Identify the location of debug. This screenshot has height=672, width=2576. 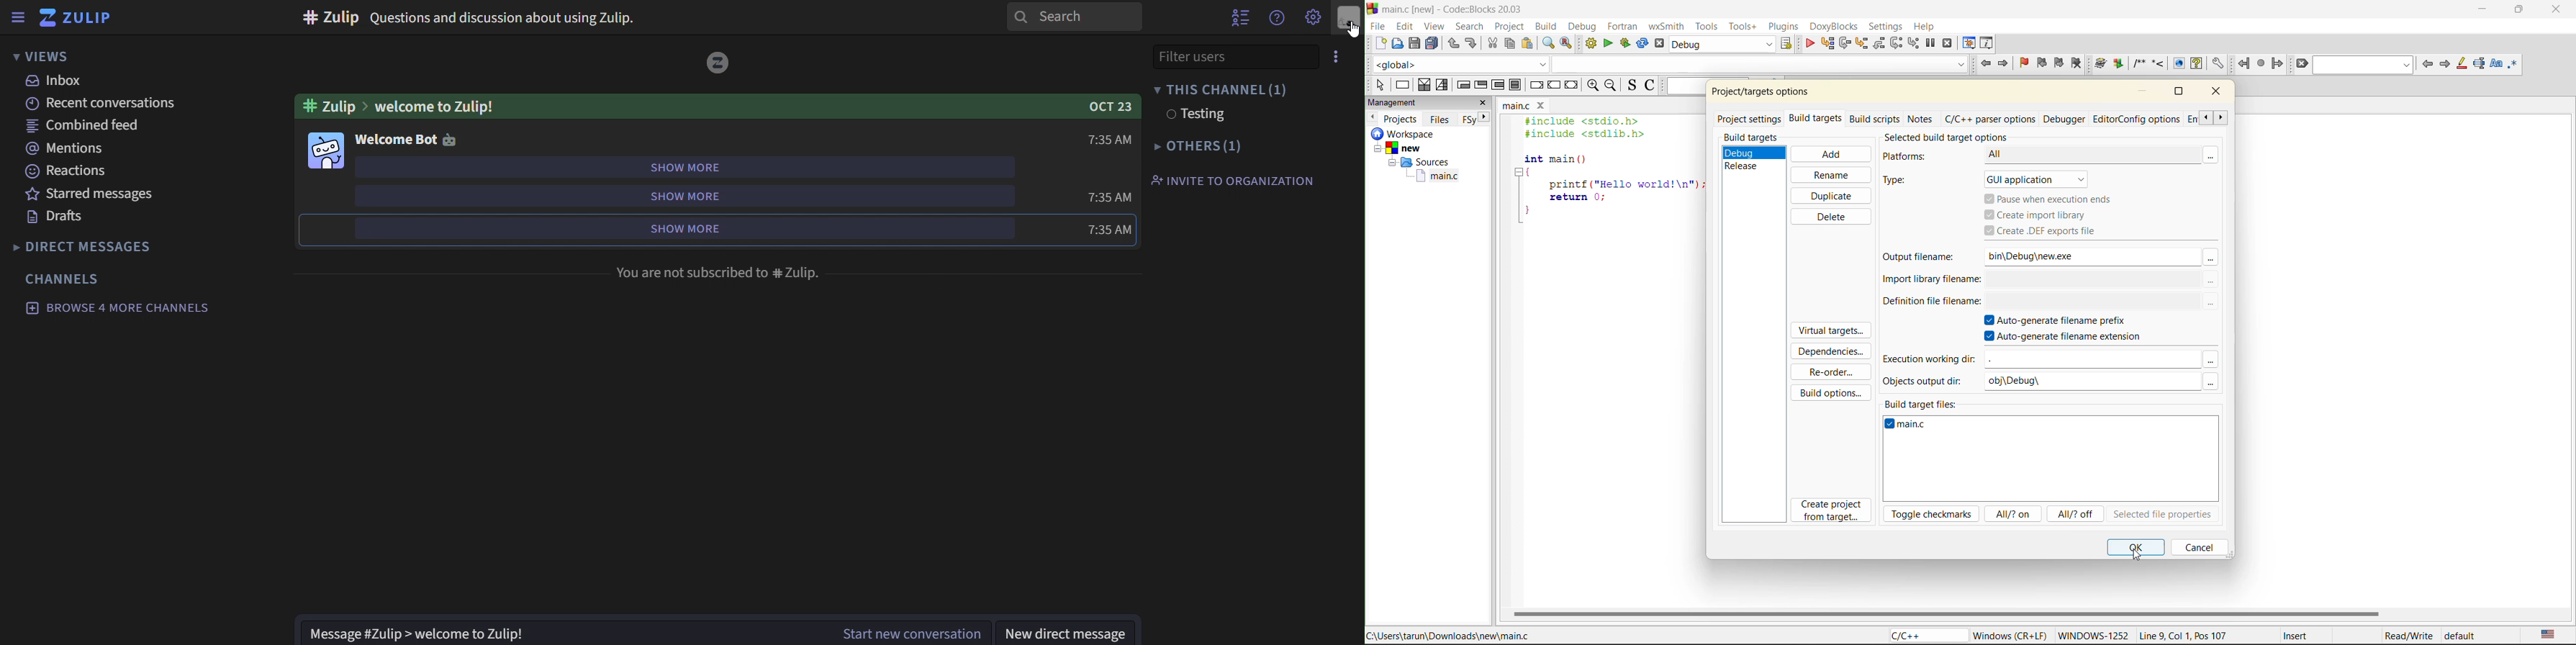
(1754, 153).